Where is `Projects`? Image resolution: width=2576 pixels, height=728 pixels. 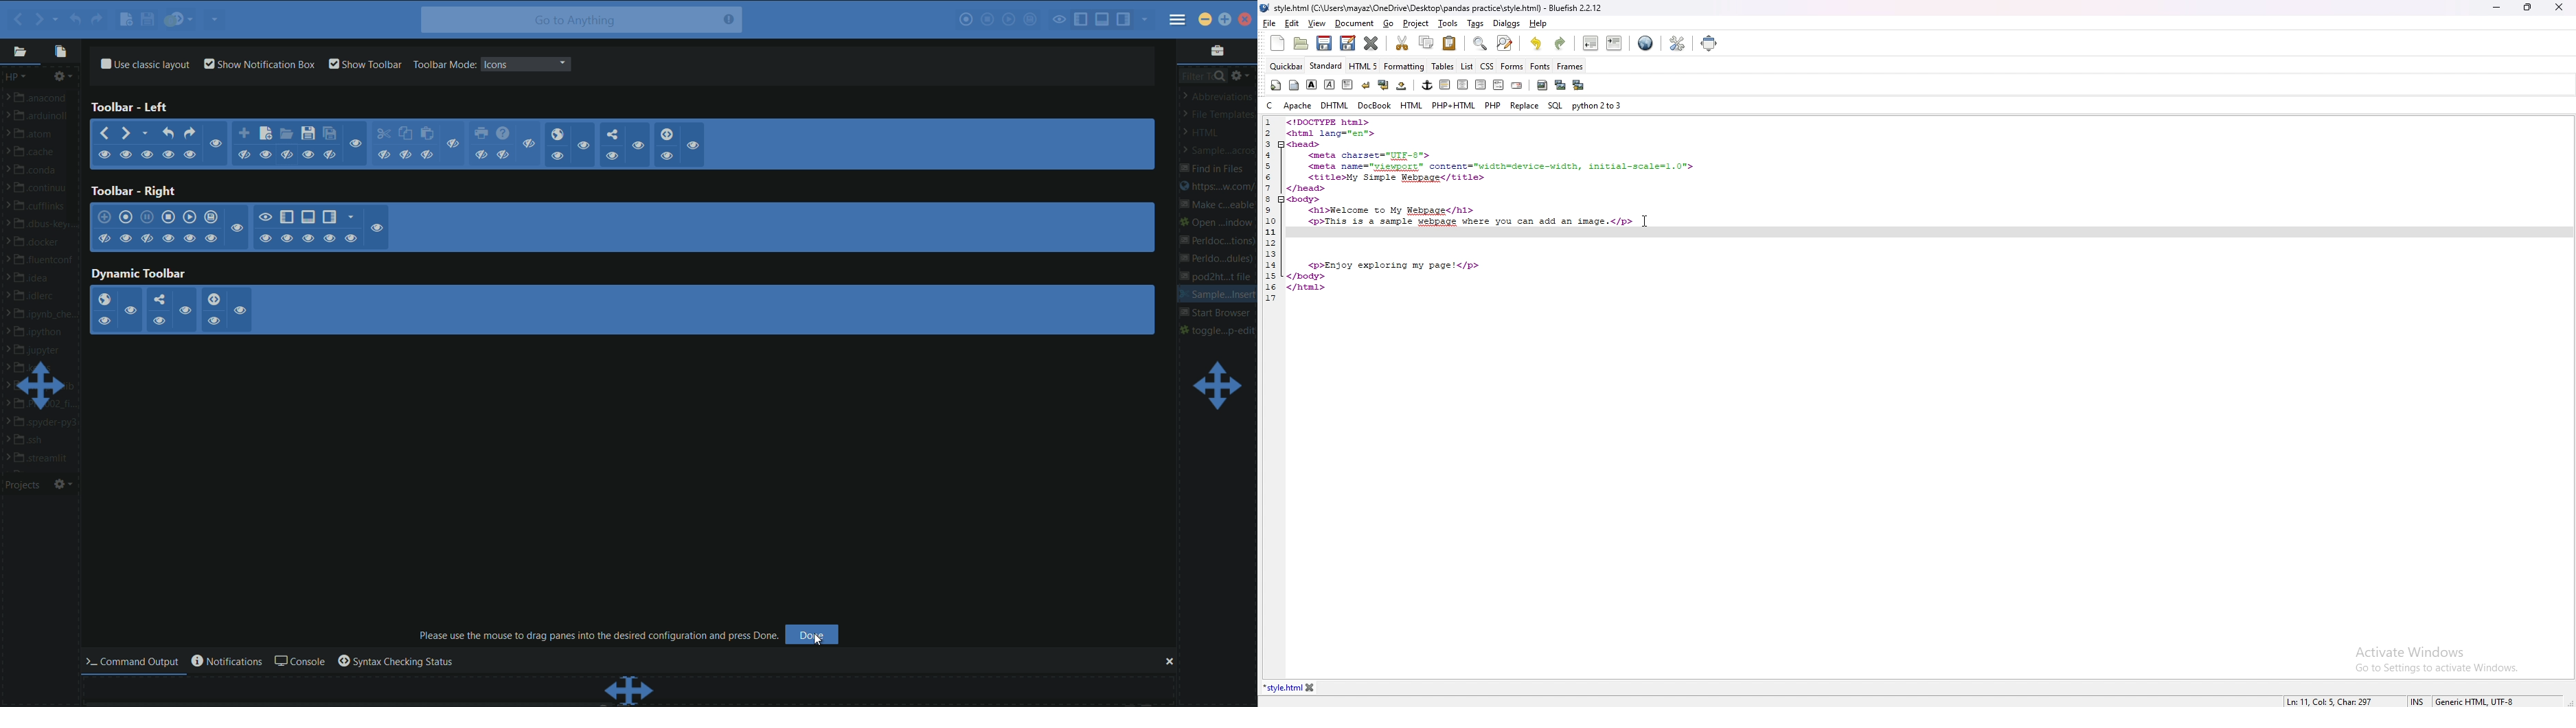
Projects is located at coordinates (26, 486).